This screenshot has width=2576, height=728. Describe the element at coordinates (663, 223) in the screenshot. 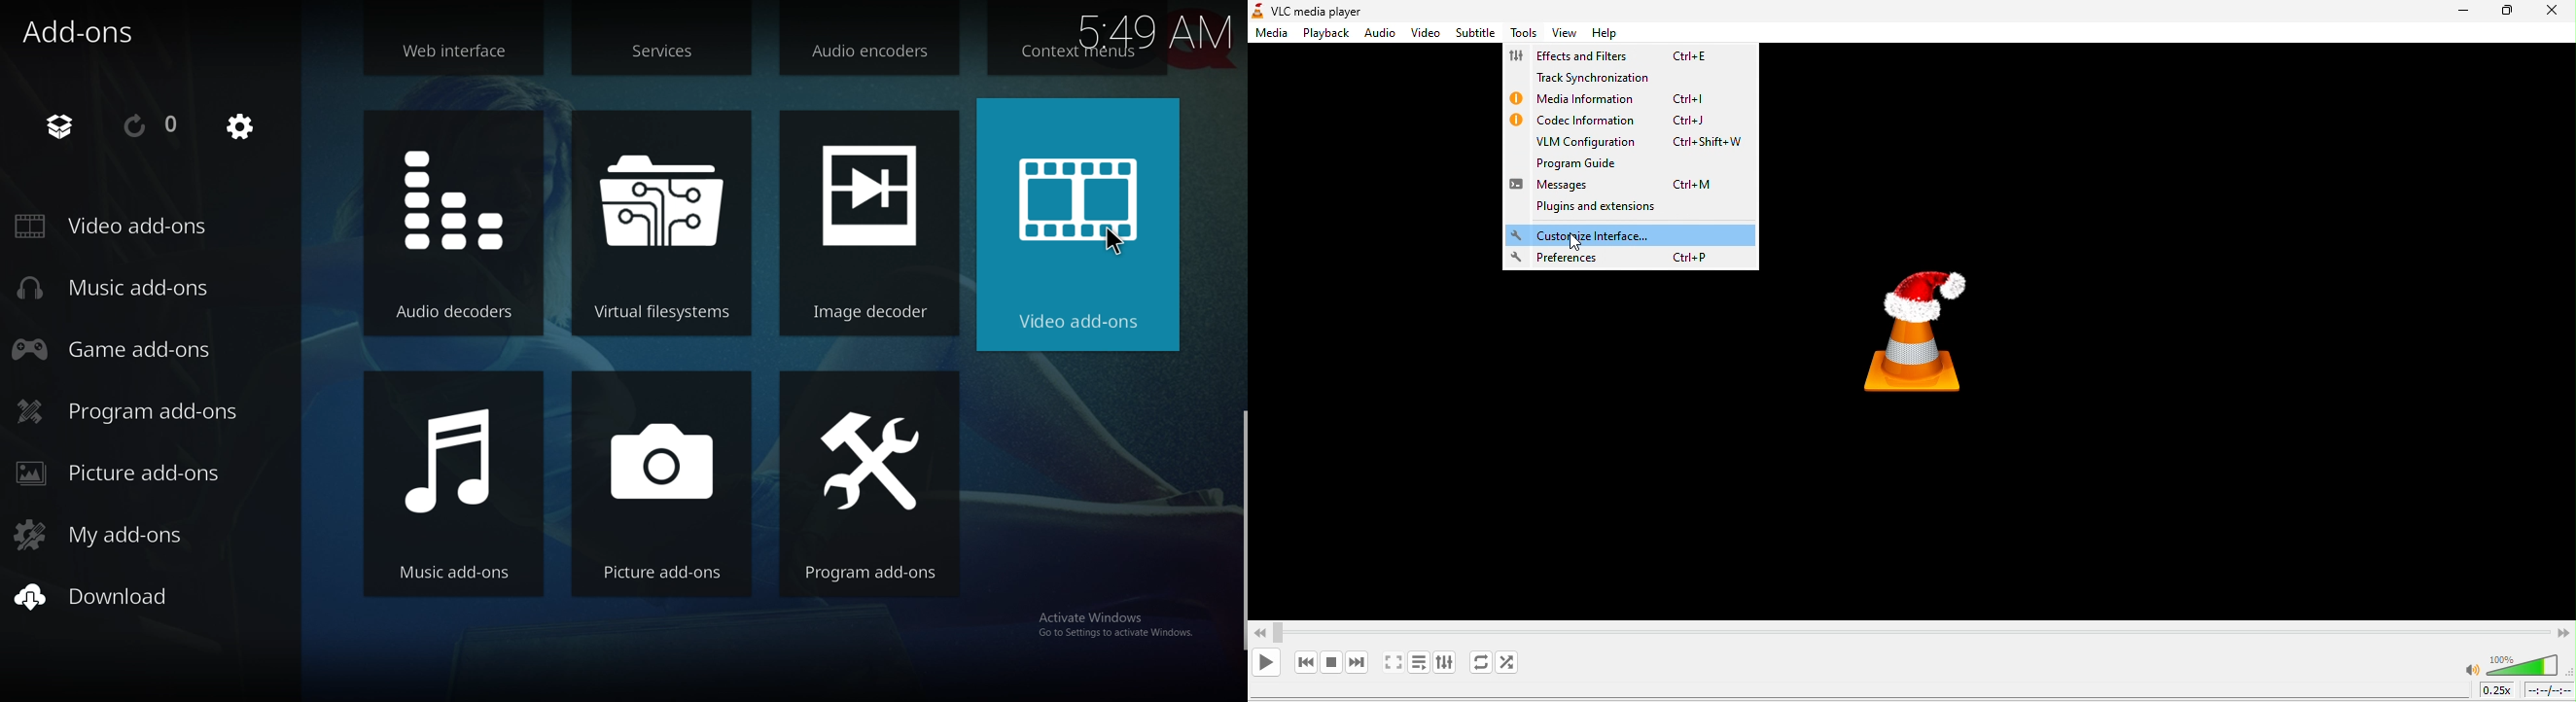

I see `virtual file system` at that location.